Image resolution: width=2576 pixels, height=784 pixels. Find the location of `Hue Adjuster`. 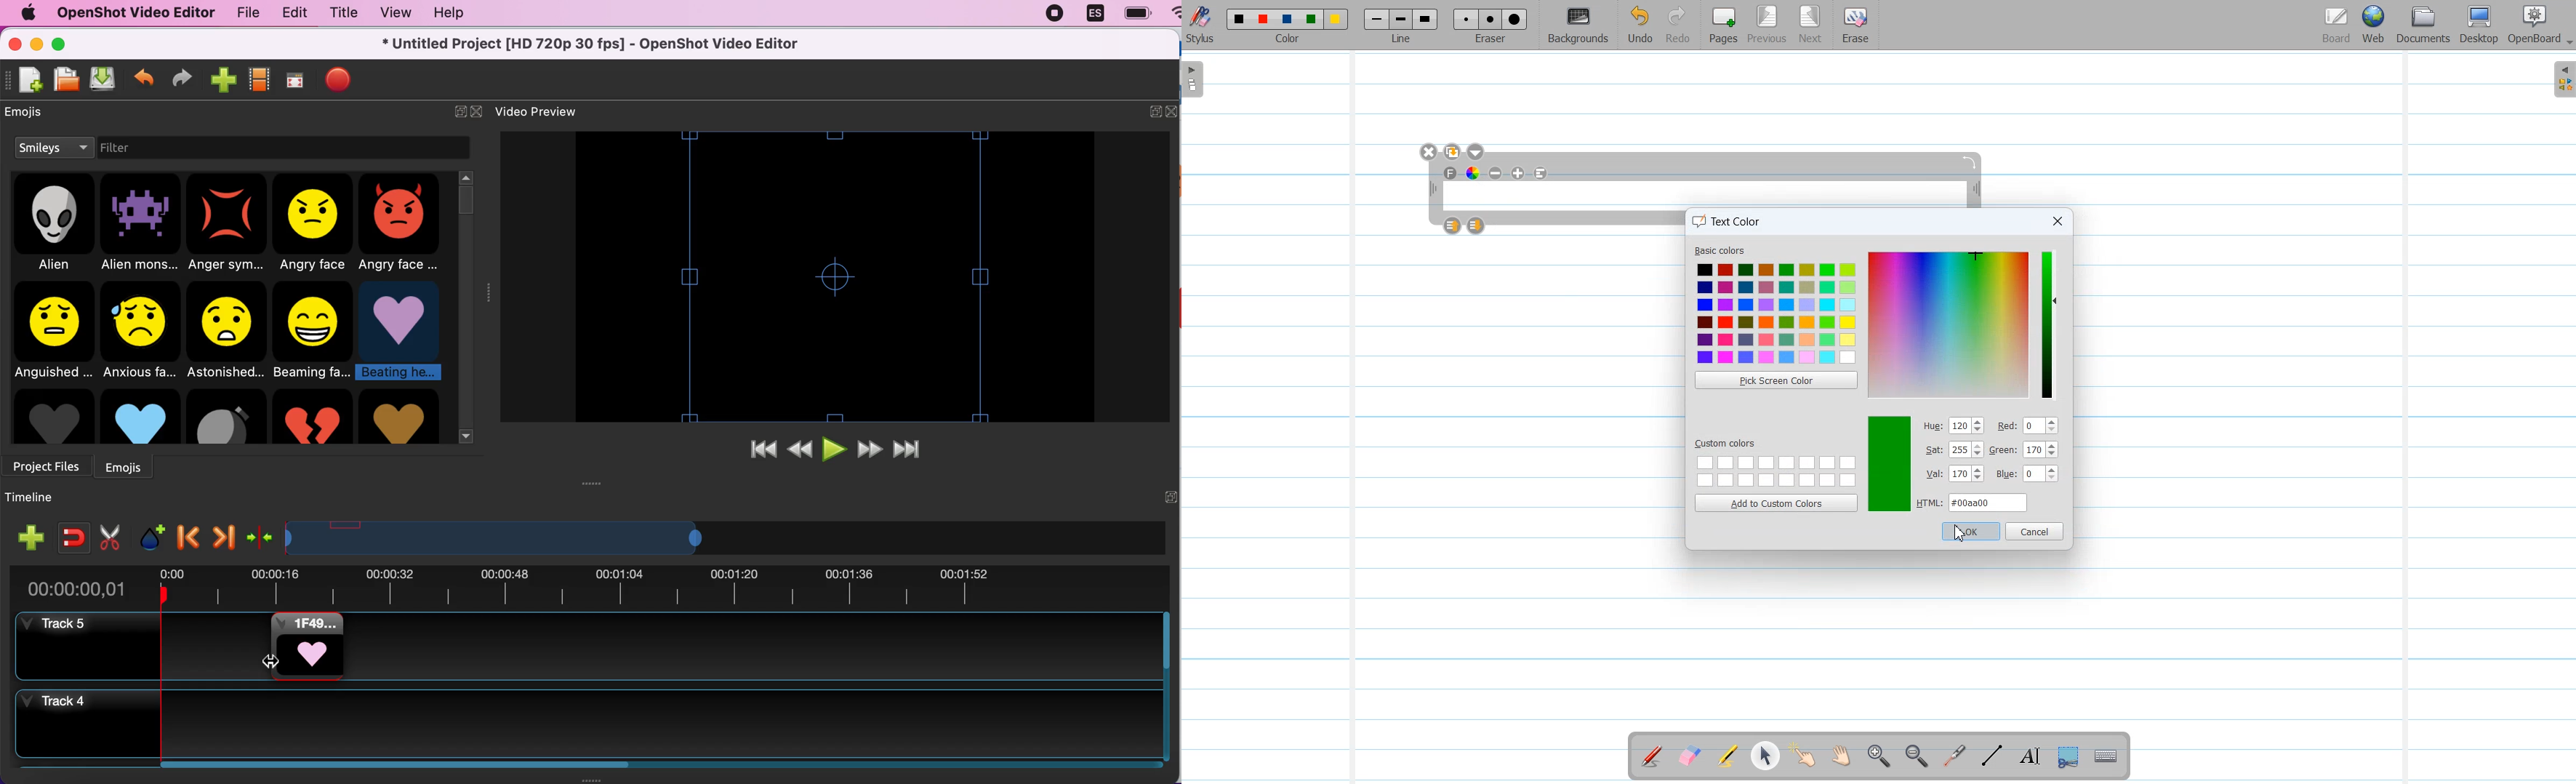

Hue Adjuster is located at coordinates (1954, 426).